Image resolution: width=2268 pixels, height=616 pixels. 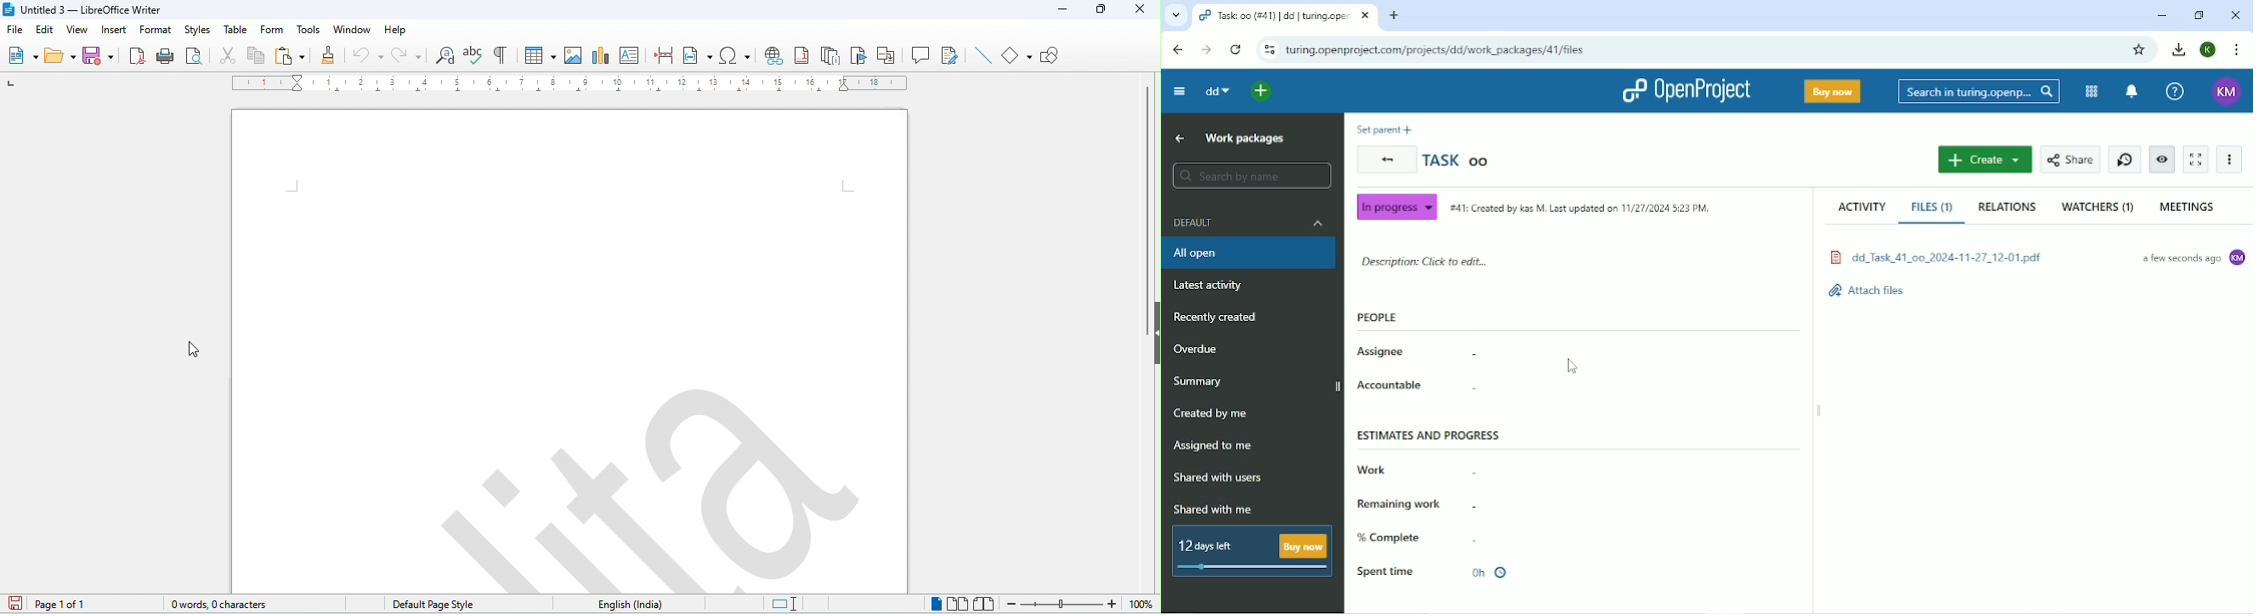 What do you see at coordinates (602, 54) in the screenshot?
I see `insert chart` at bounding box center [602, 54].